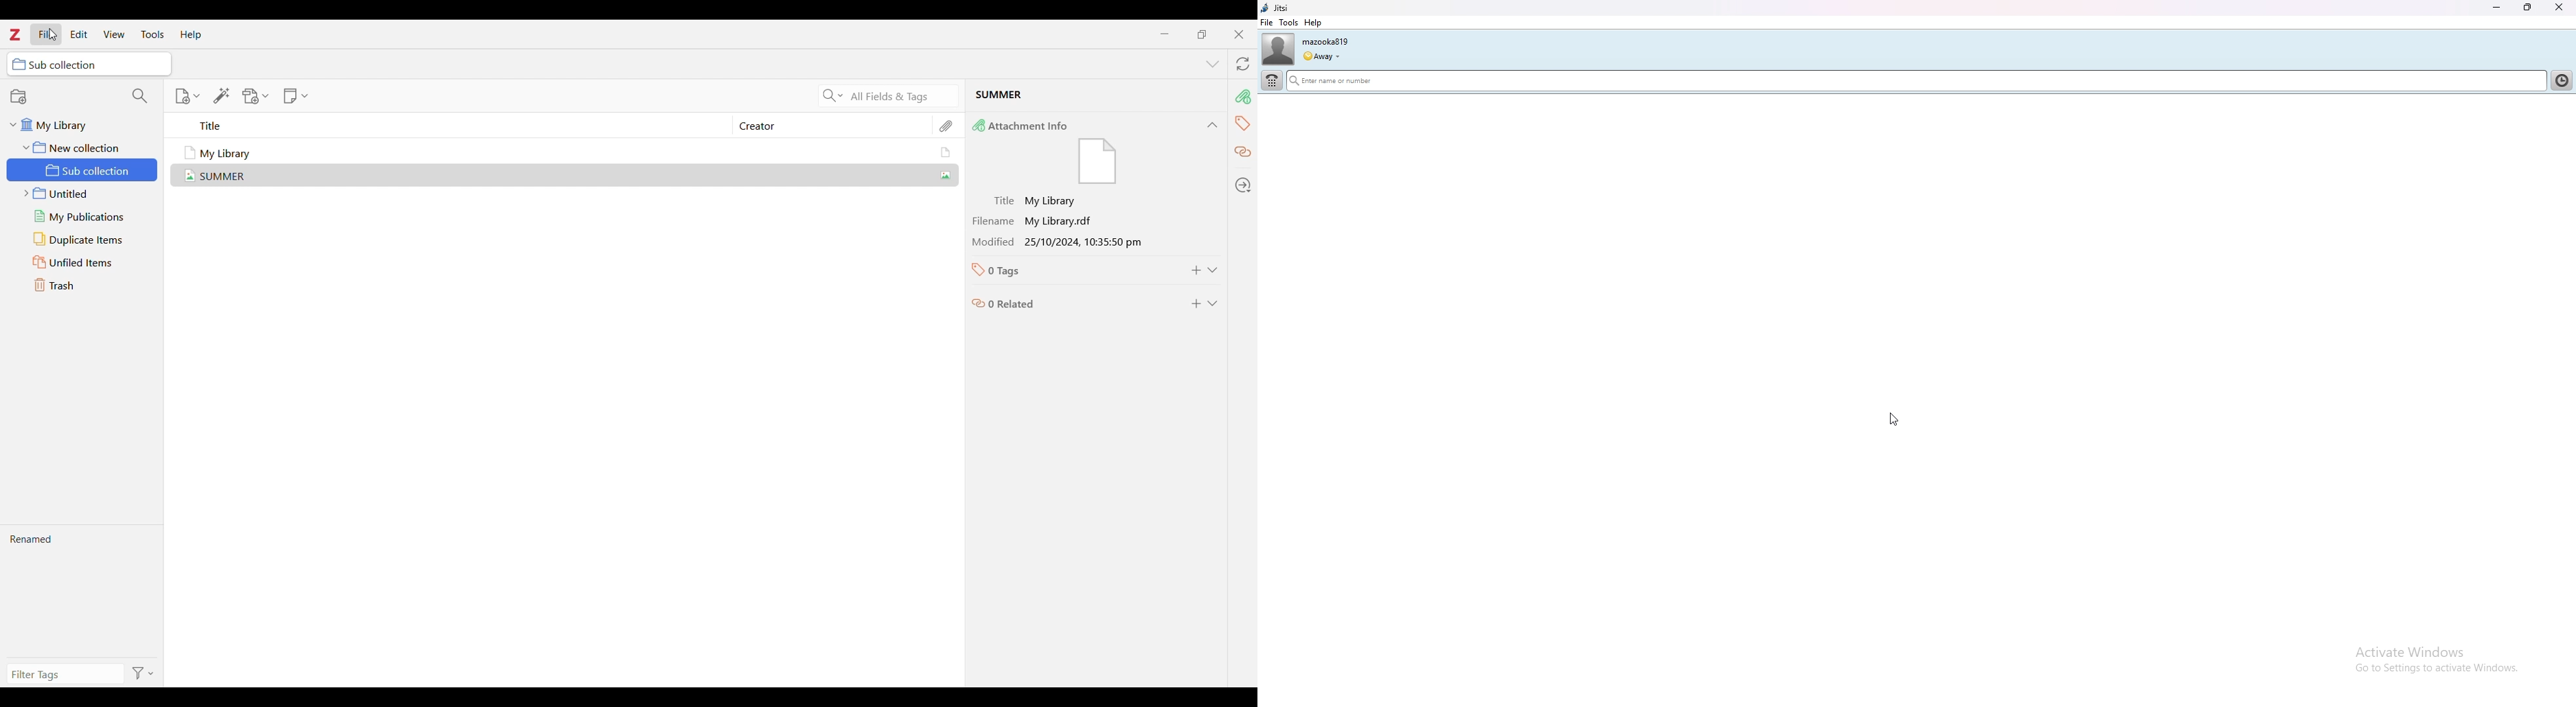  I want to click on Current search criteria, so click(901, 96).